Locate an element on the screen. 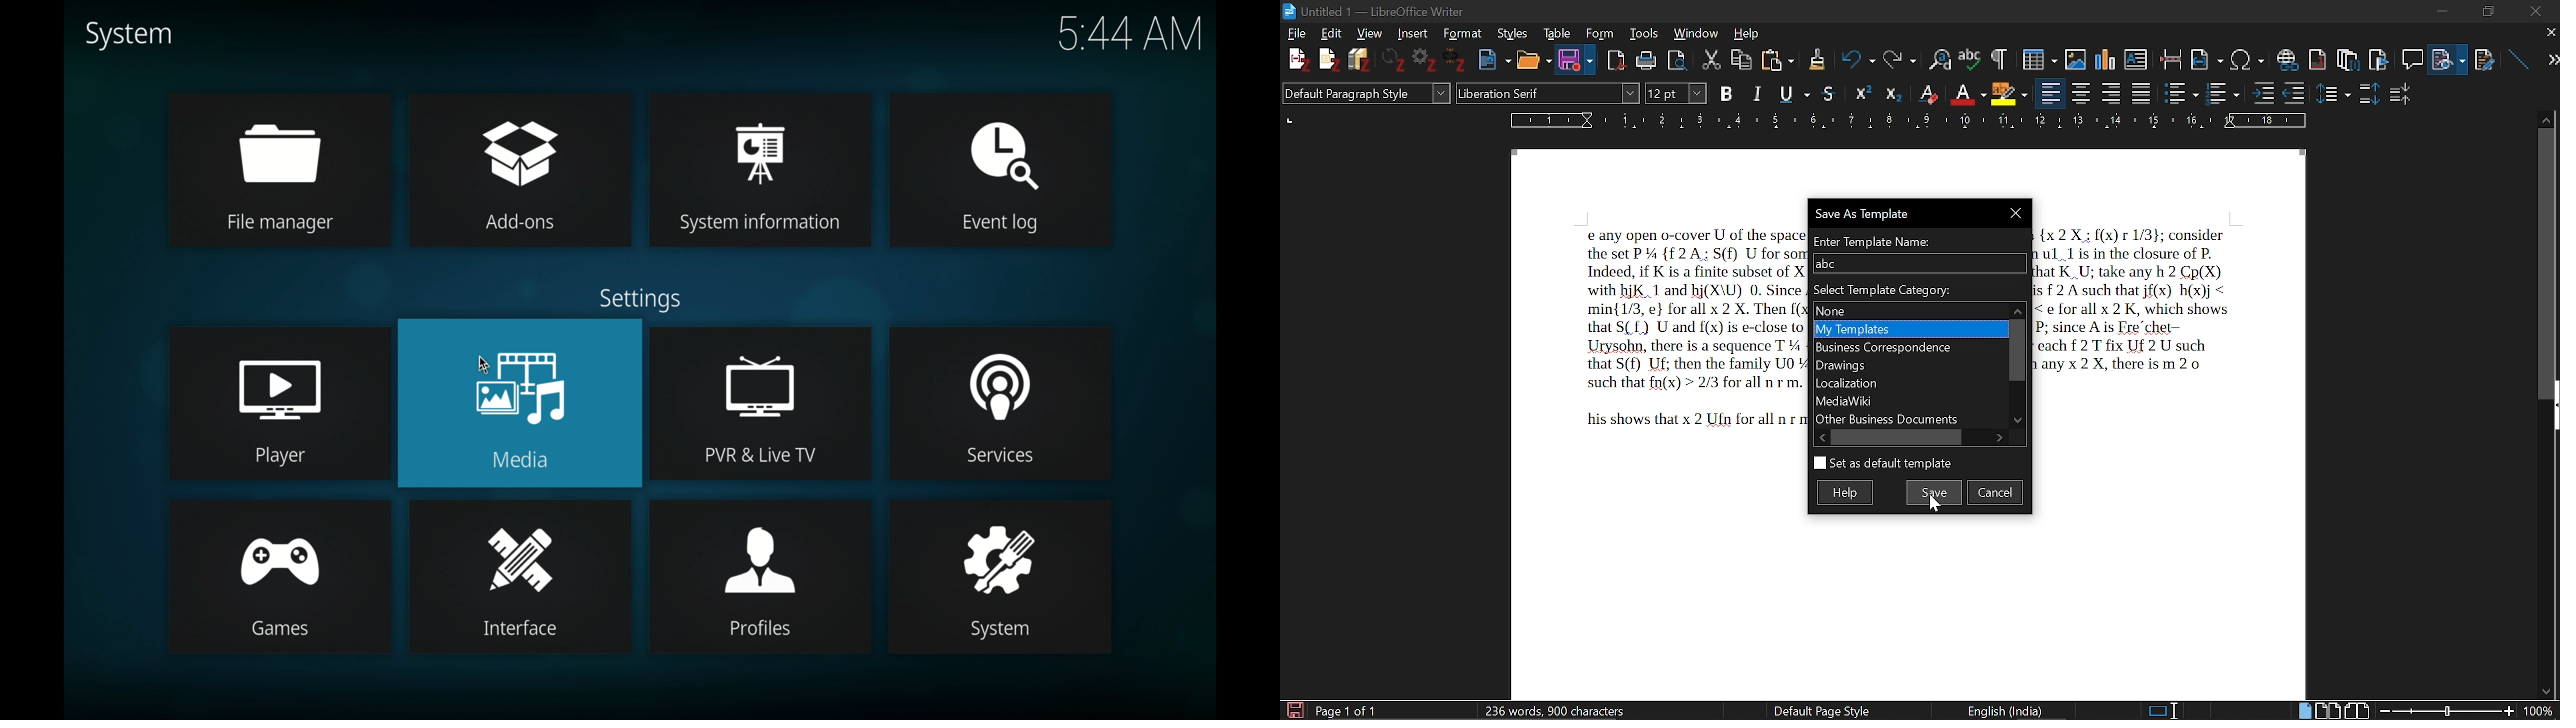  Multiple pages is located at coordinates (2331, 709).